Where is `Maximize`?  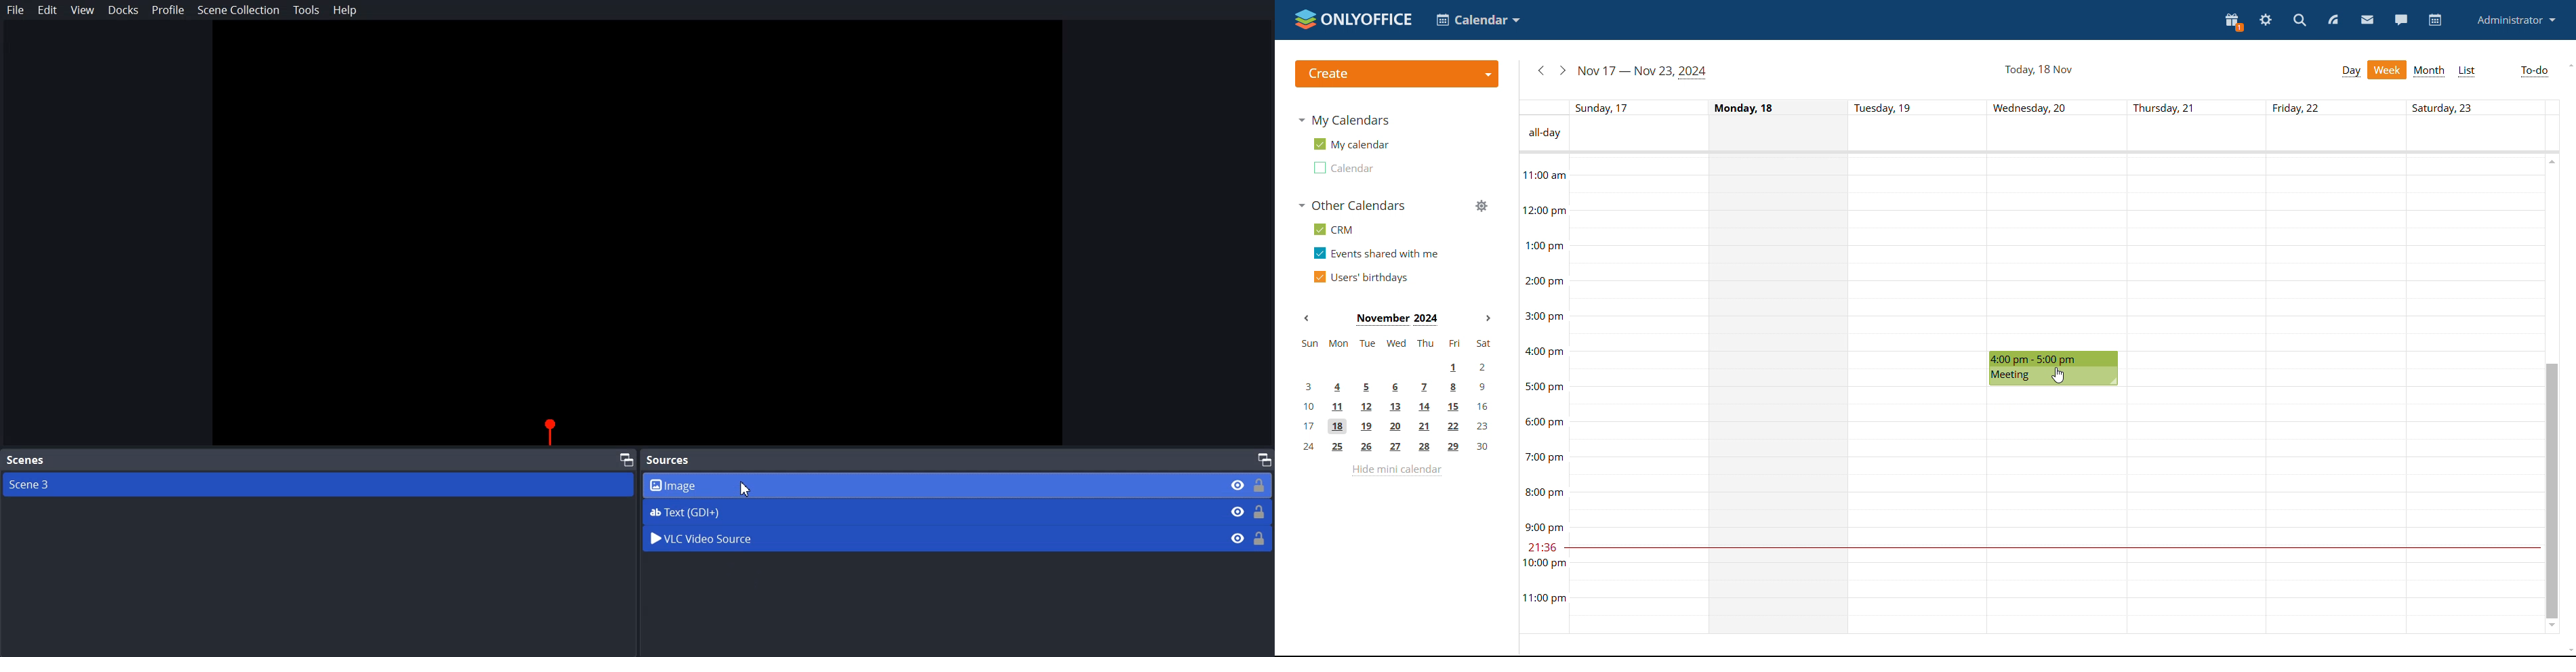
Maximize is located at coordinates (1264, 459).